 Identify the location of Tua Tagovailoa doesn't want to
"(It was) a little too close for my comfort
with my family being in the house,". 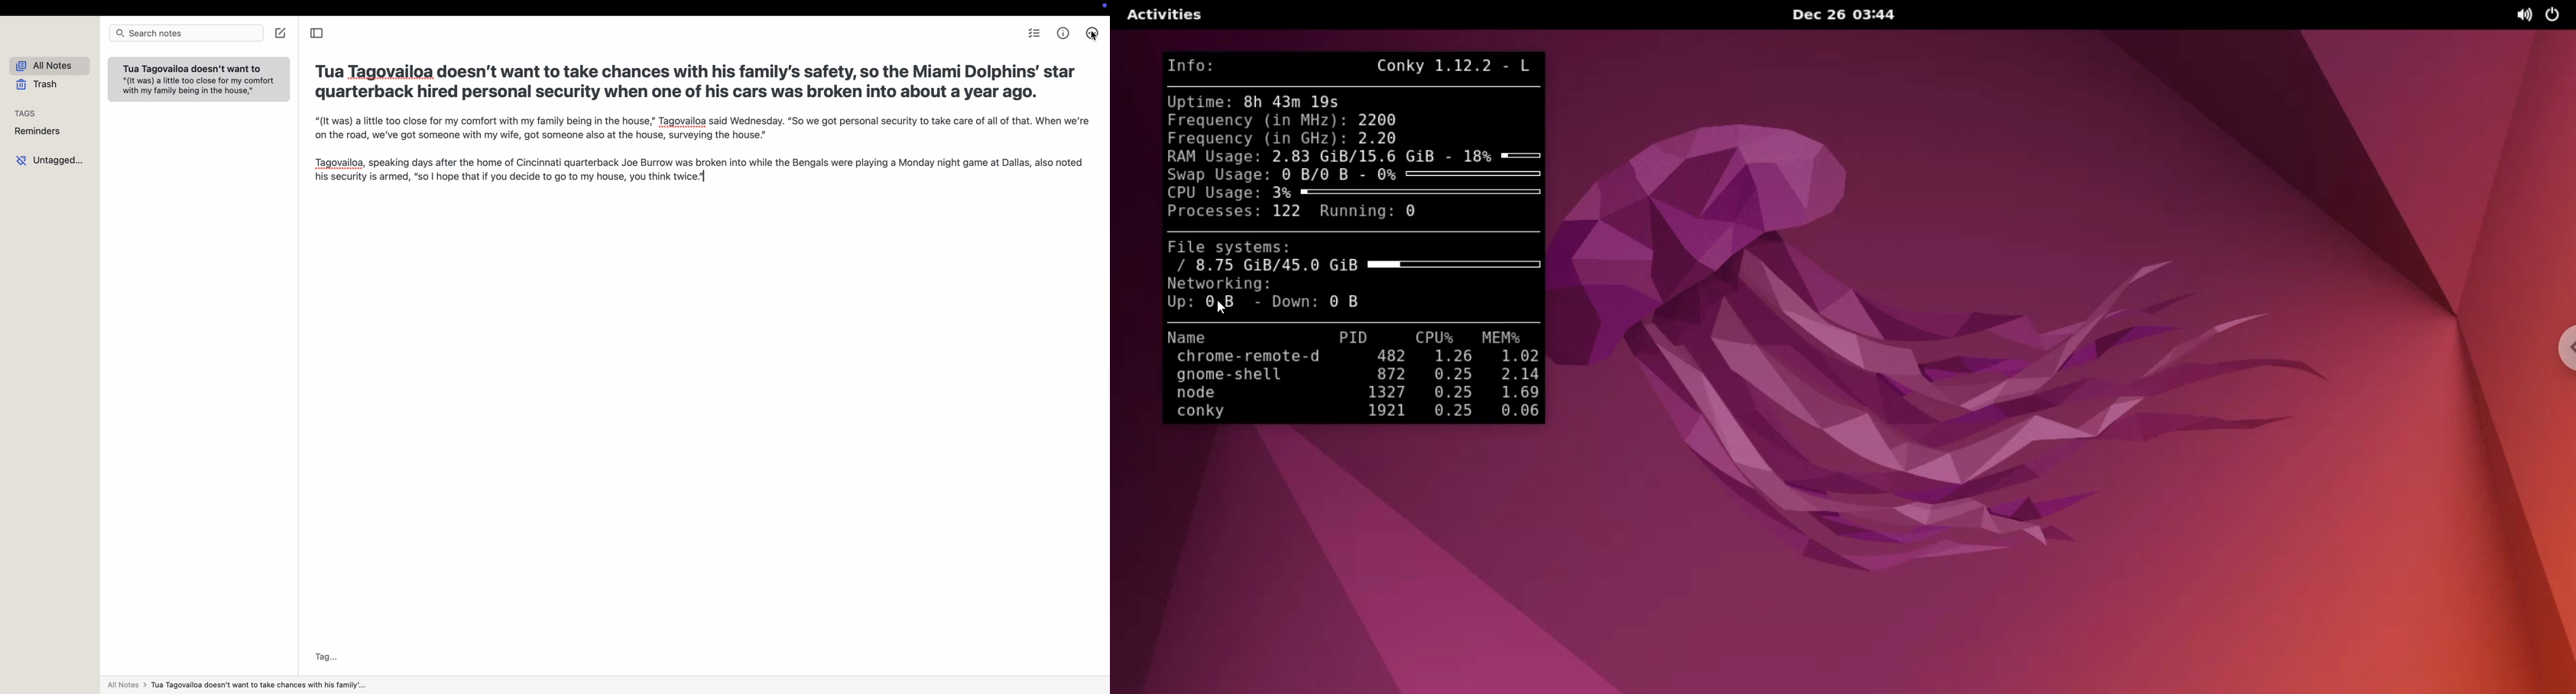
(199, 82).